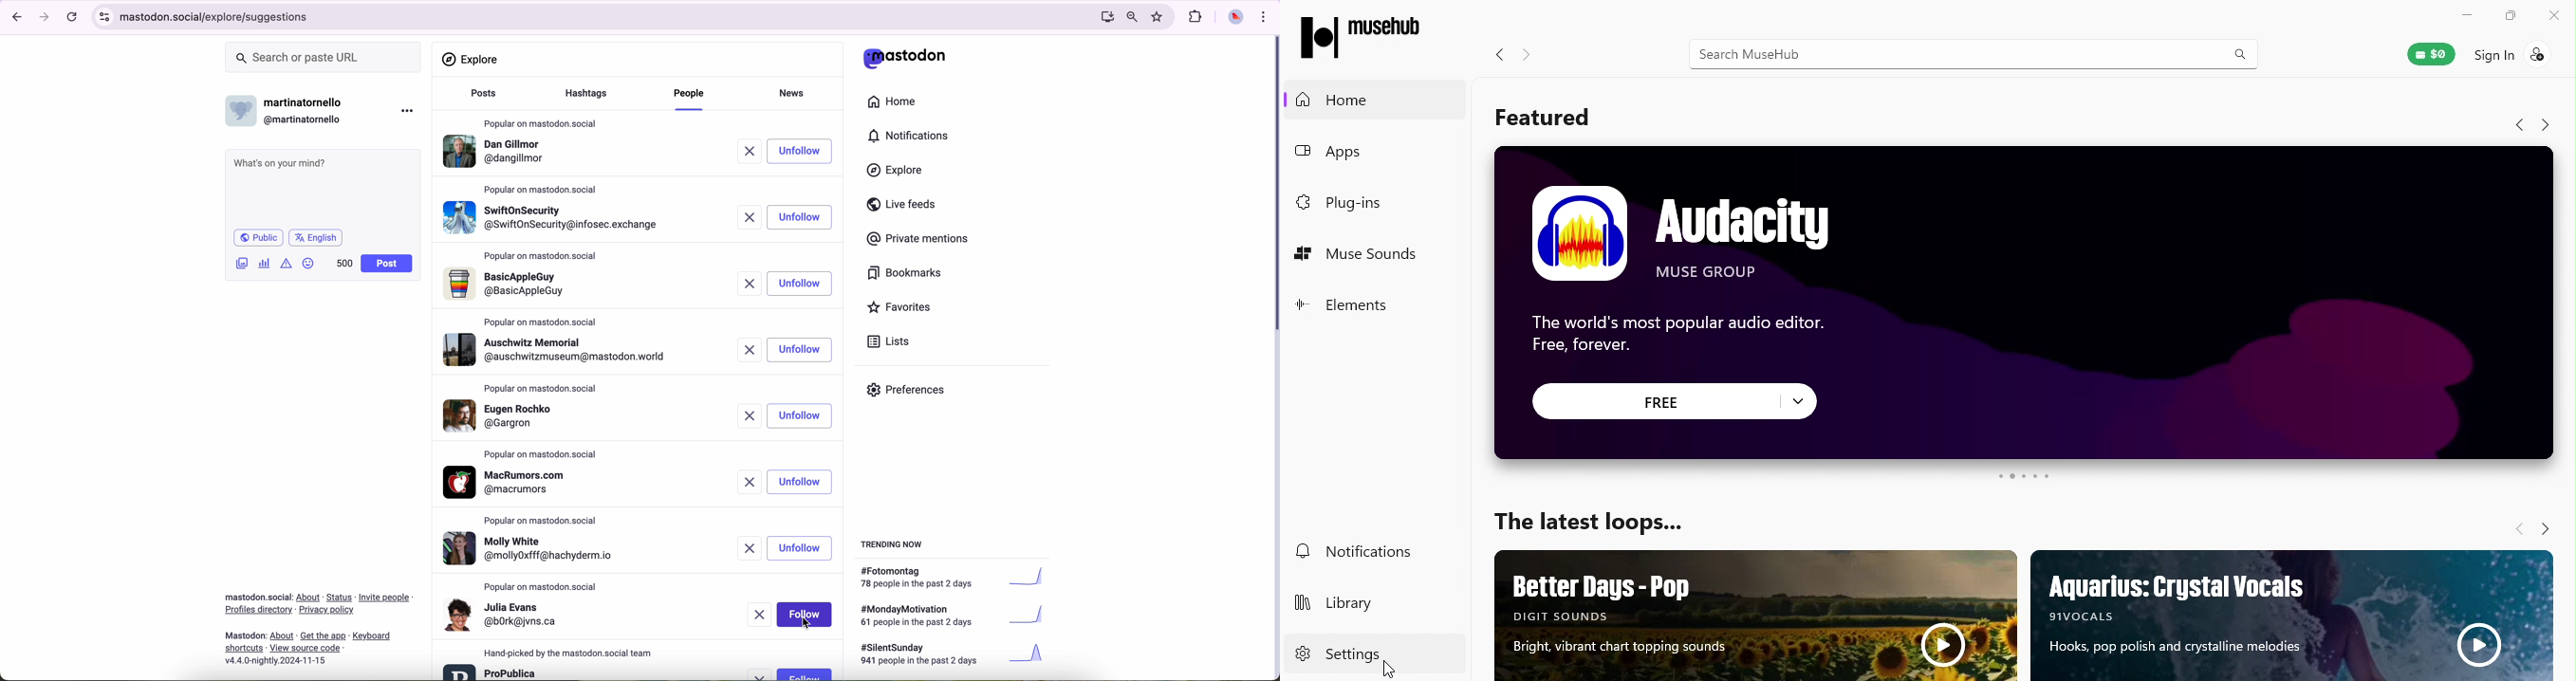  Describe the element at coordinates (2545, 525) in the screenshot. I see `Navigate forward` at that location.